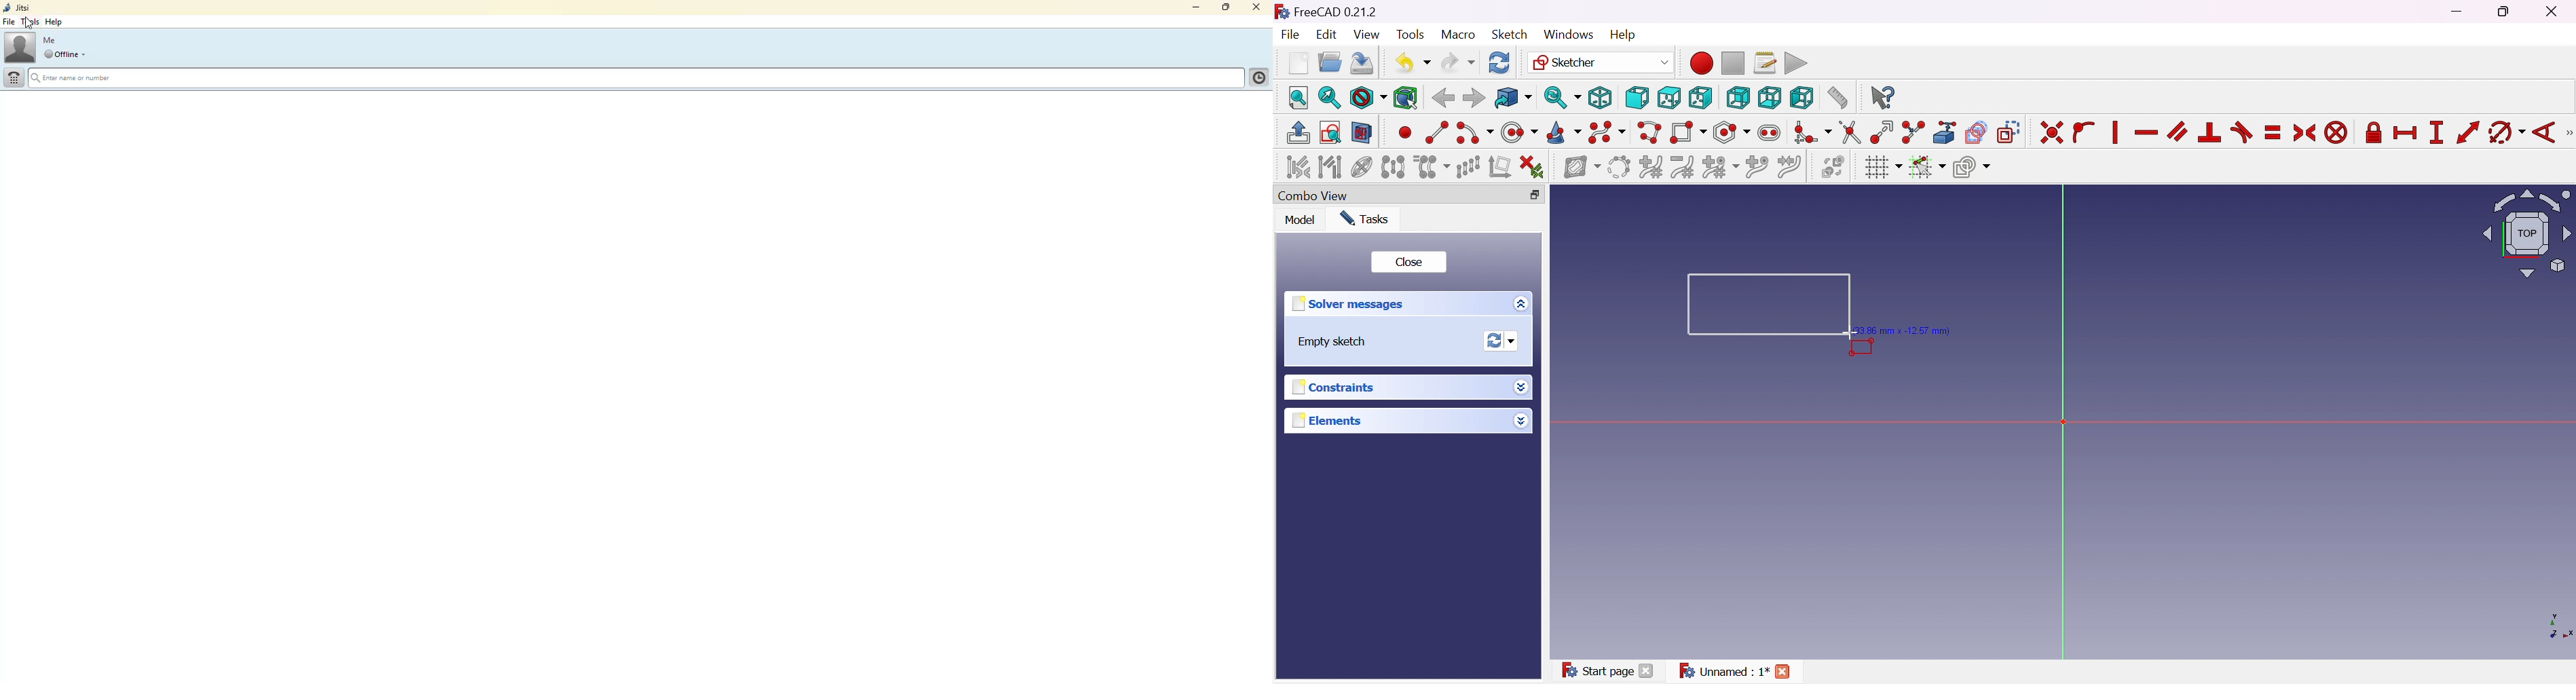 Image resolution: width=2576 pixels, height=700 pixels. I want to click on Extend edge, so click(1883, 134).